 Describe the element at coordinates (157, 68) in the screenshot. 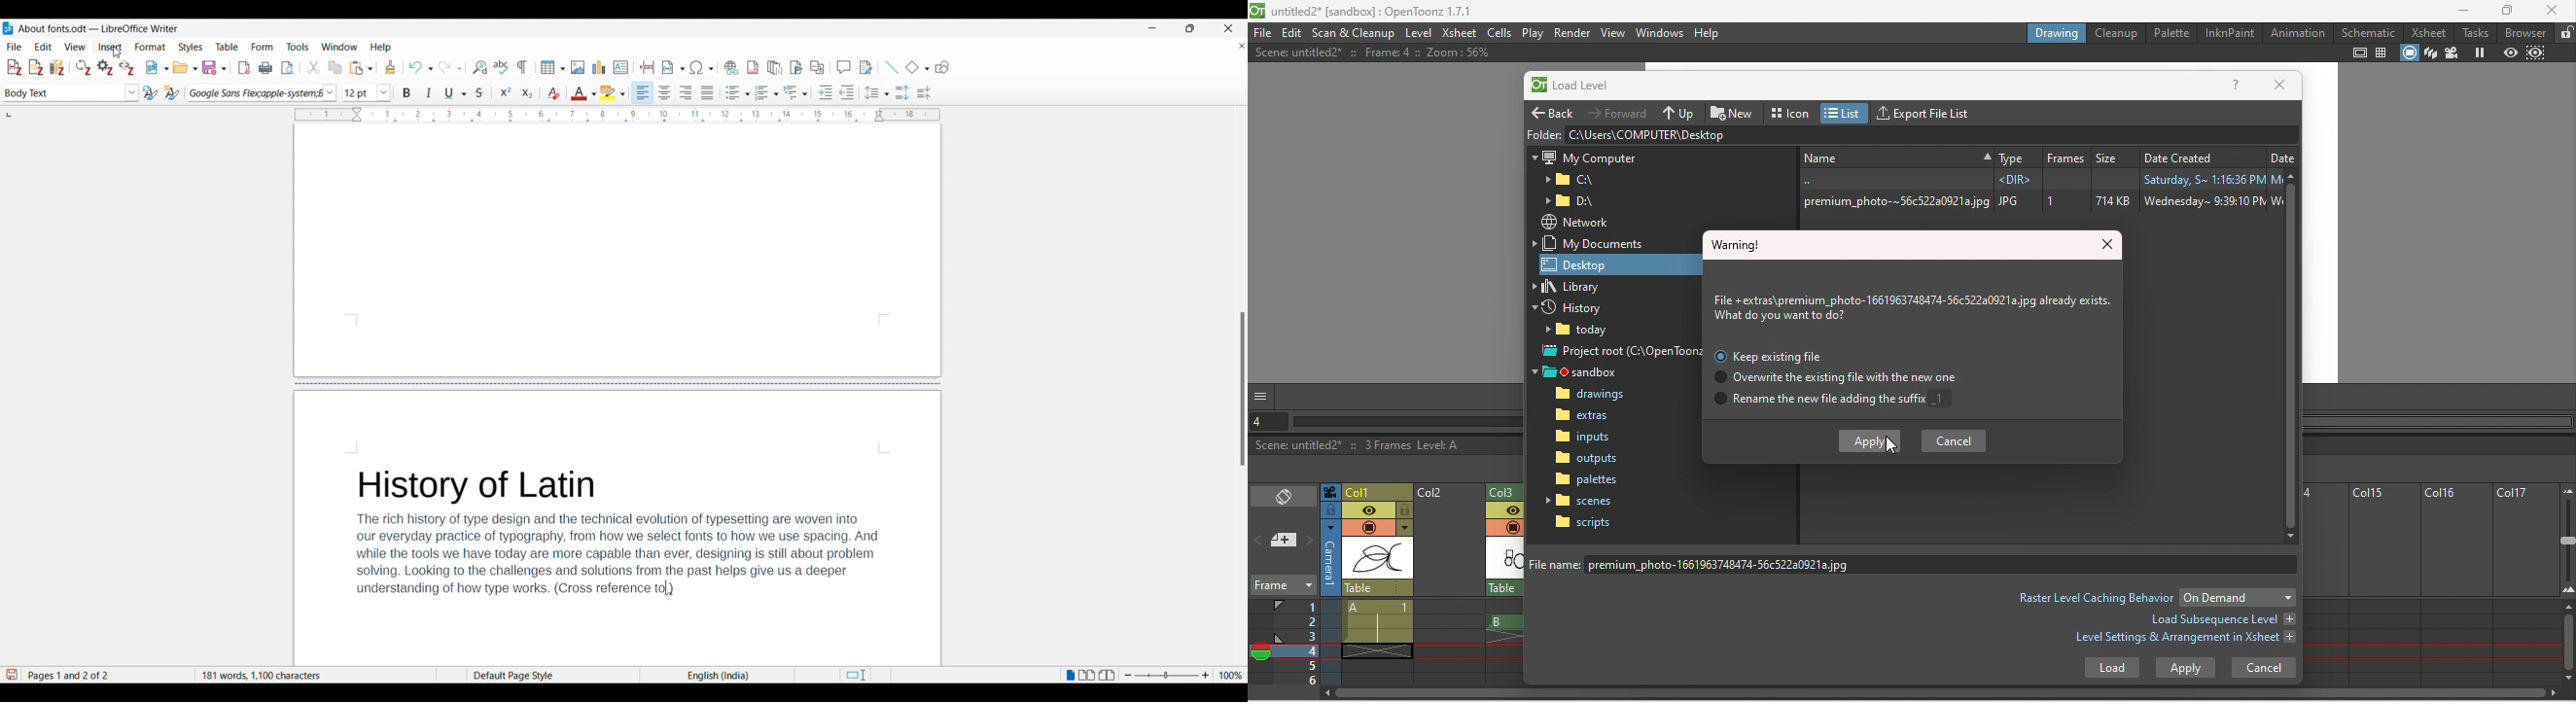

I see `New document options` at that location.